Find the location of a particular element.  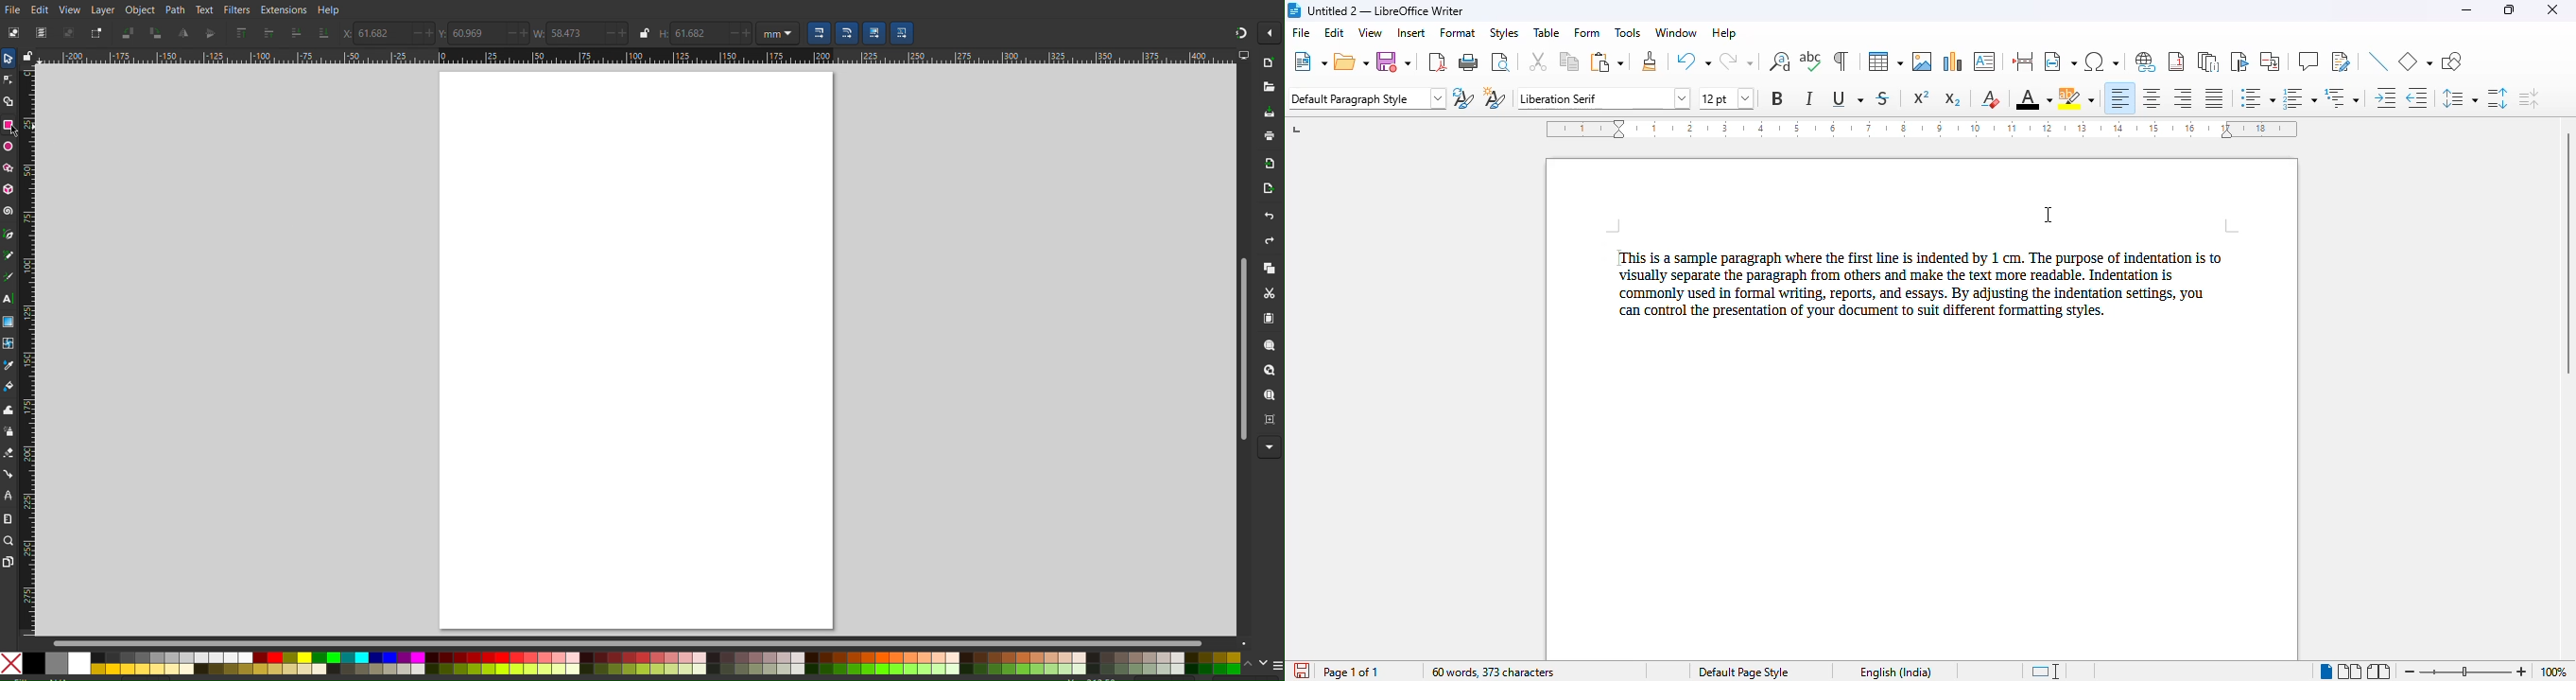

zoom slider is located at coordinates (2468, 671).